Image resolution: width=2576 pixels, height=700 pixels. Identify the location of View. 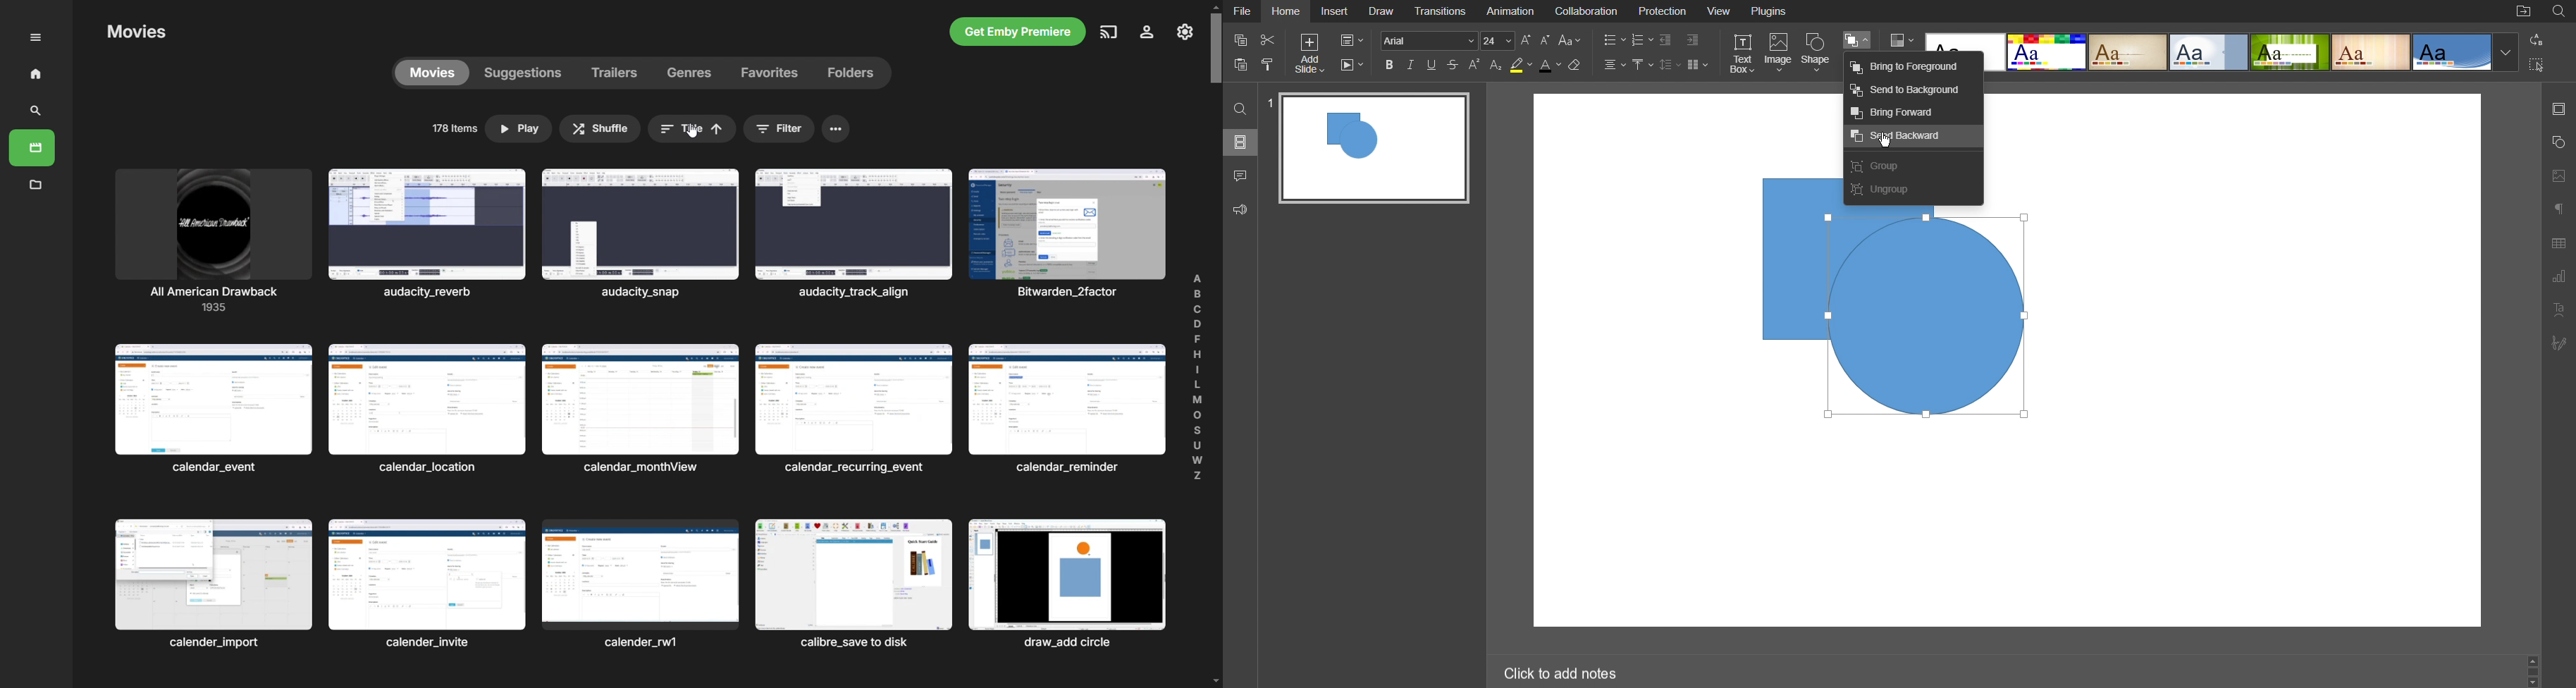
(1718, 11).